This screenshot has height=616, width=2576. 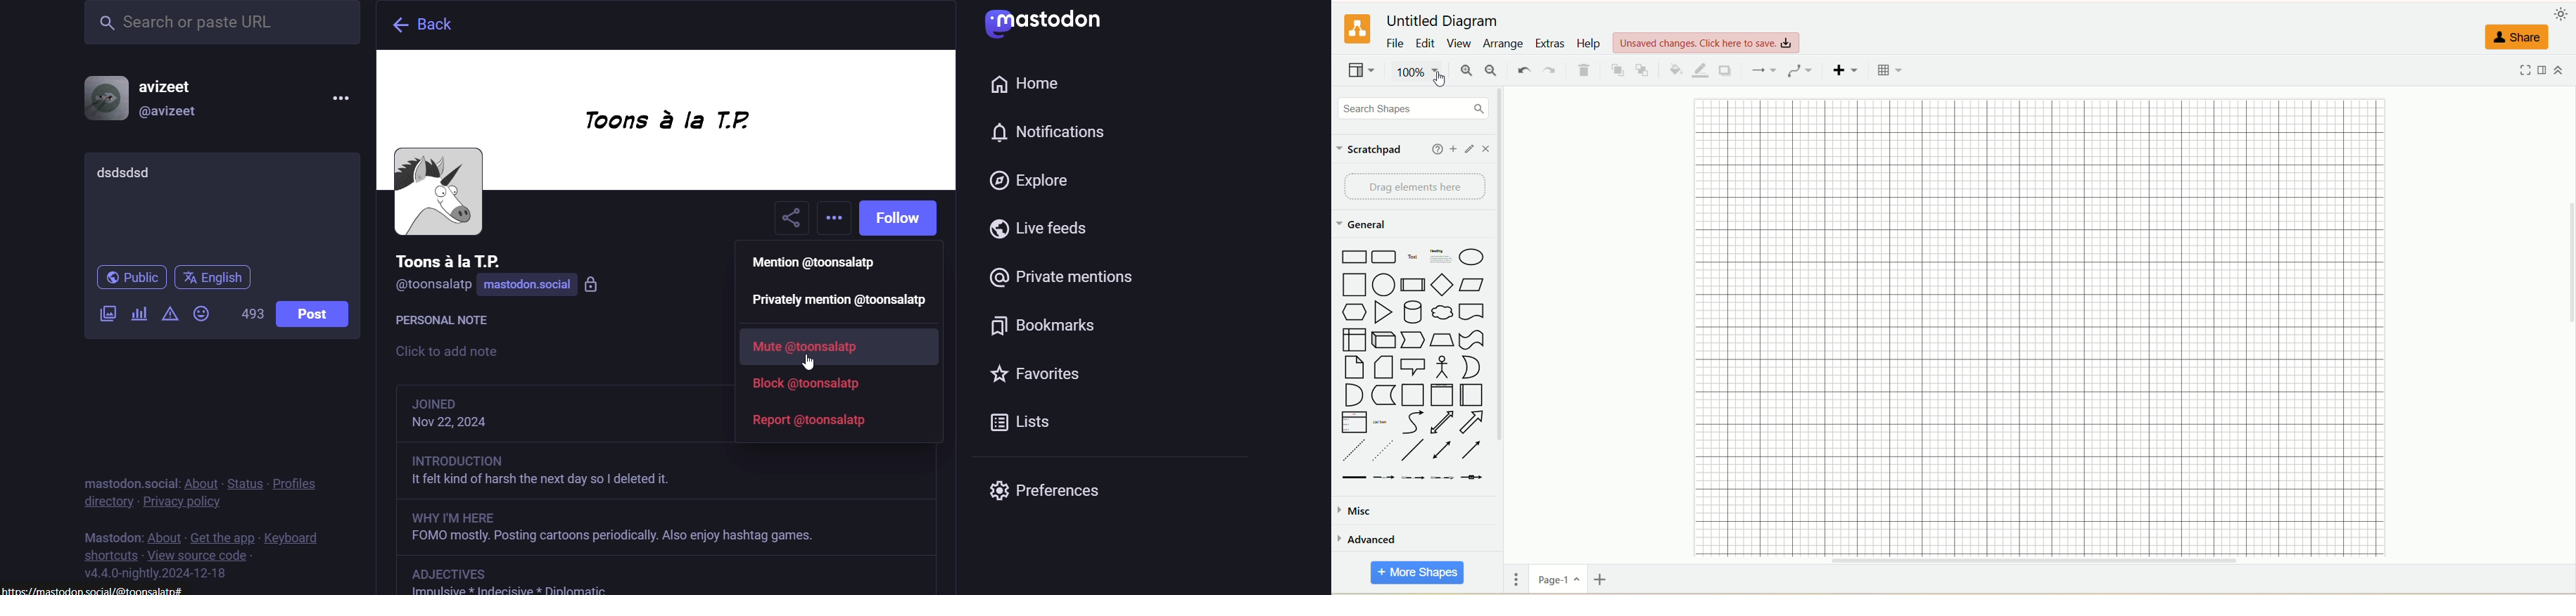 What do you see at coordinates (1453, 148) in the screenshot?
I see `add` at bounding box center [1453, 148].